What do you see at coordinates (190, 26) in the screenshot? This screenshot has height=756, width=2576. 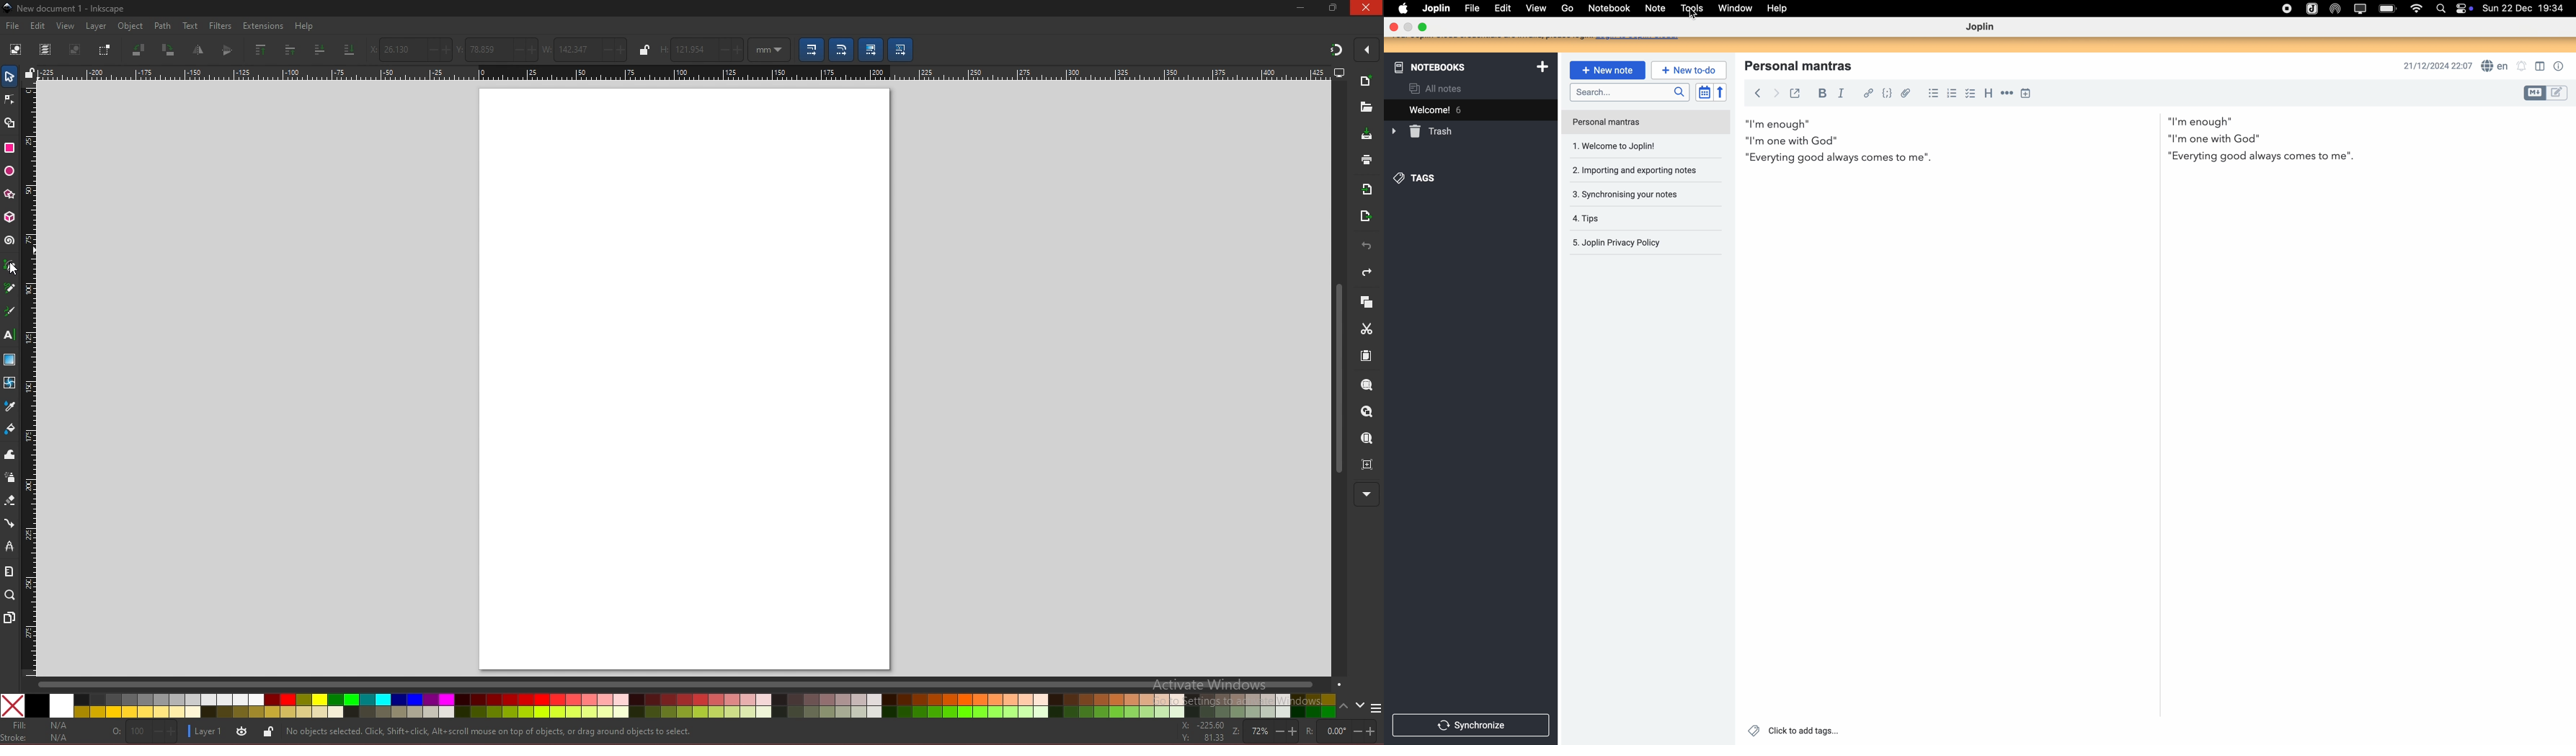 I see `text` at bounding box center [190, 26].